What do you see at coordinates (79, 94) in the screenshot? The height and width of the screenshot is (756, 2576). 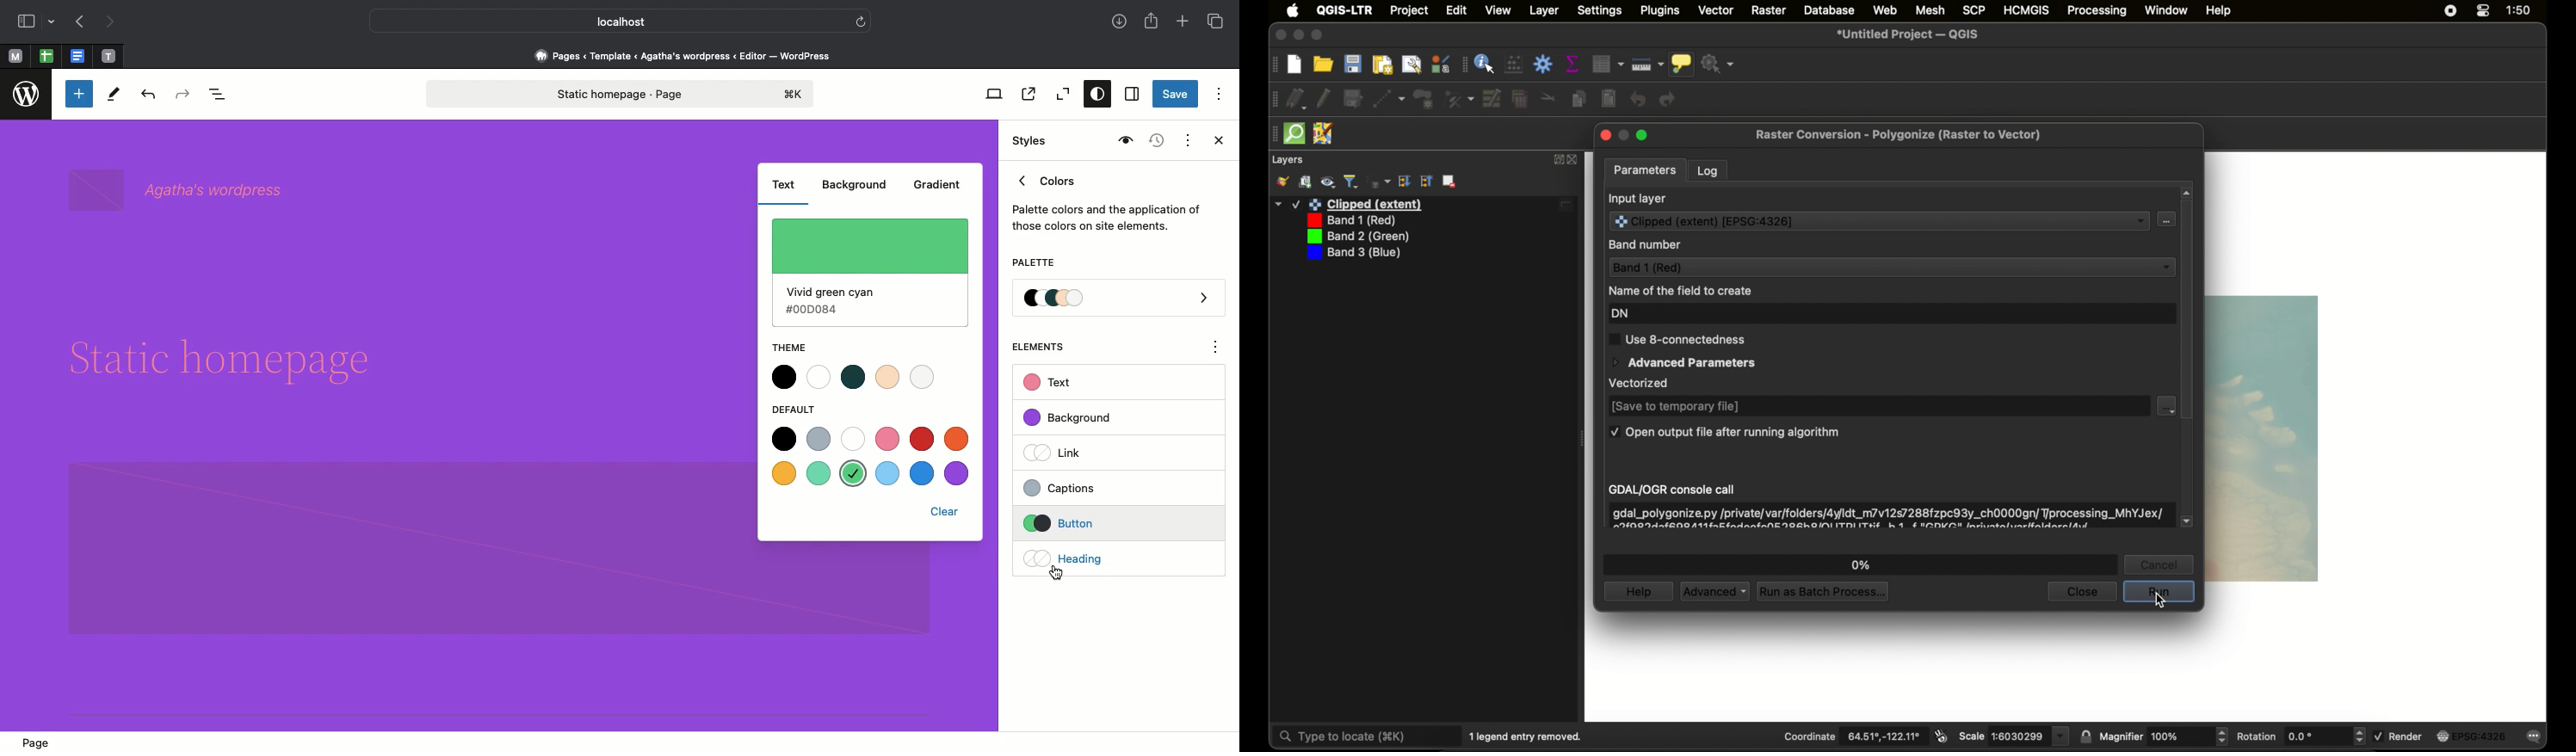 I see `Toggle blocker` at bounding box center [79, 94].